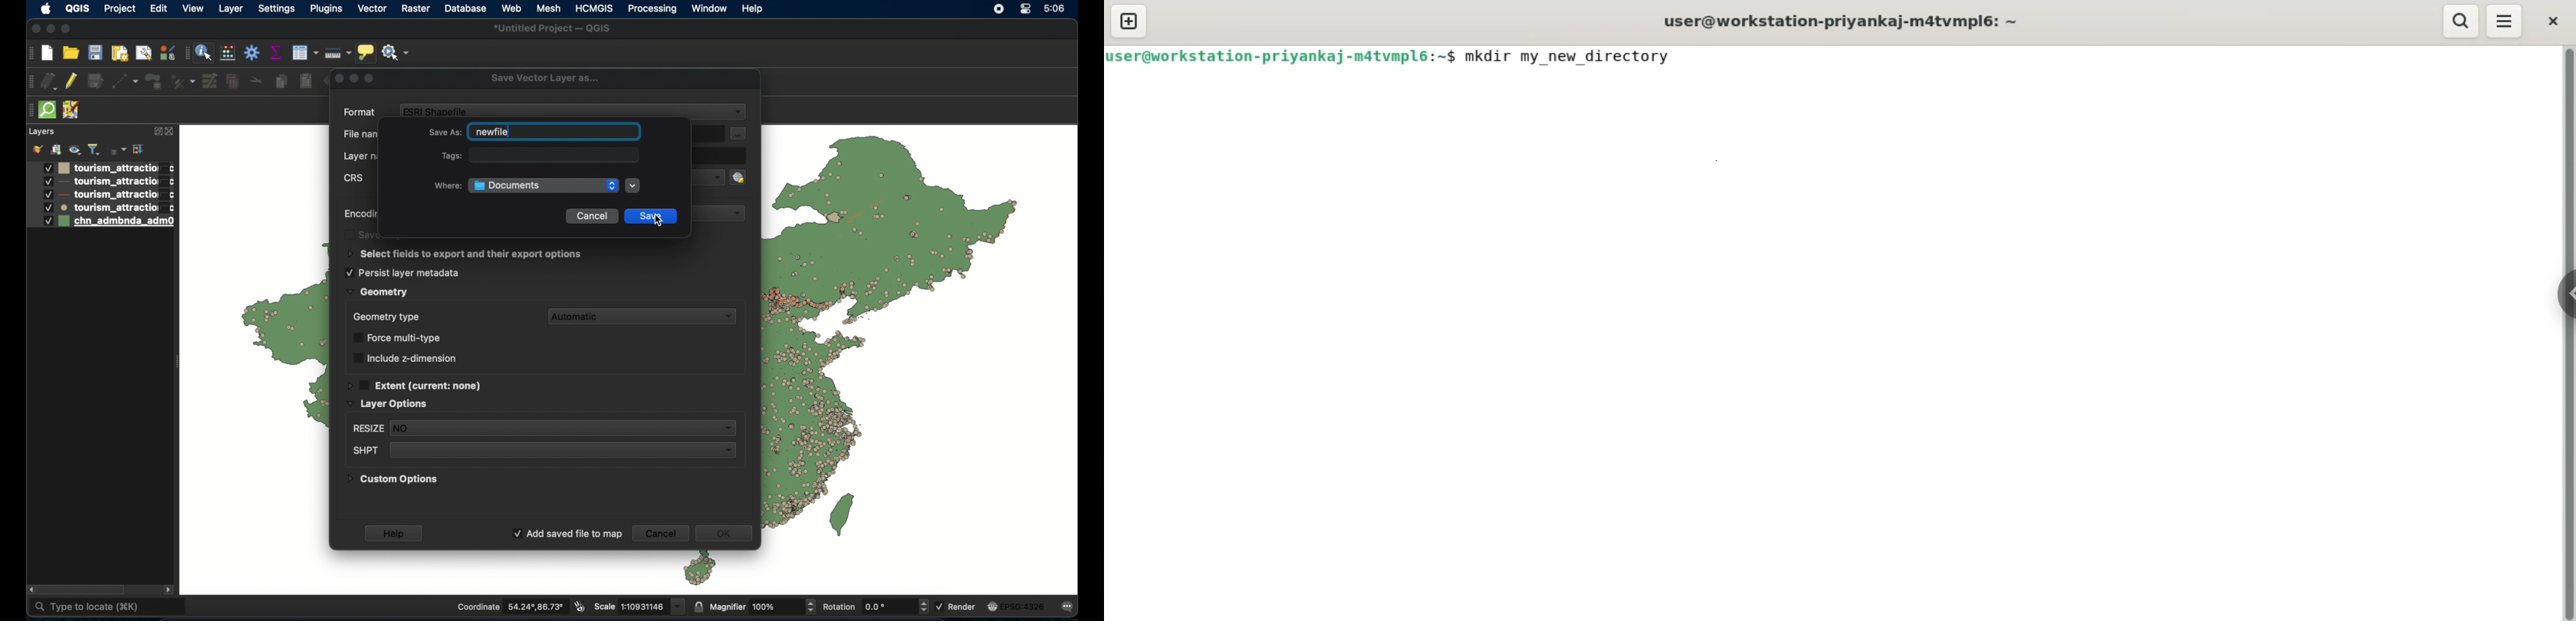  What do you see at coordinates (1834, 21) in the screenshot?
I see `user@workstation-priyankaj-m4tvmpl6: ~ ` at bounding box center [1834, 21].